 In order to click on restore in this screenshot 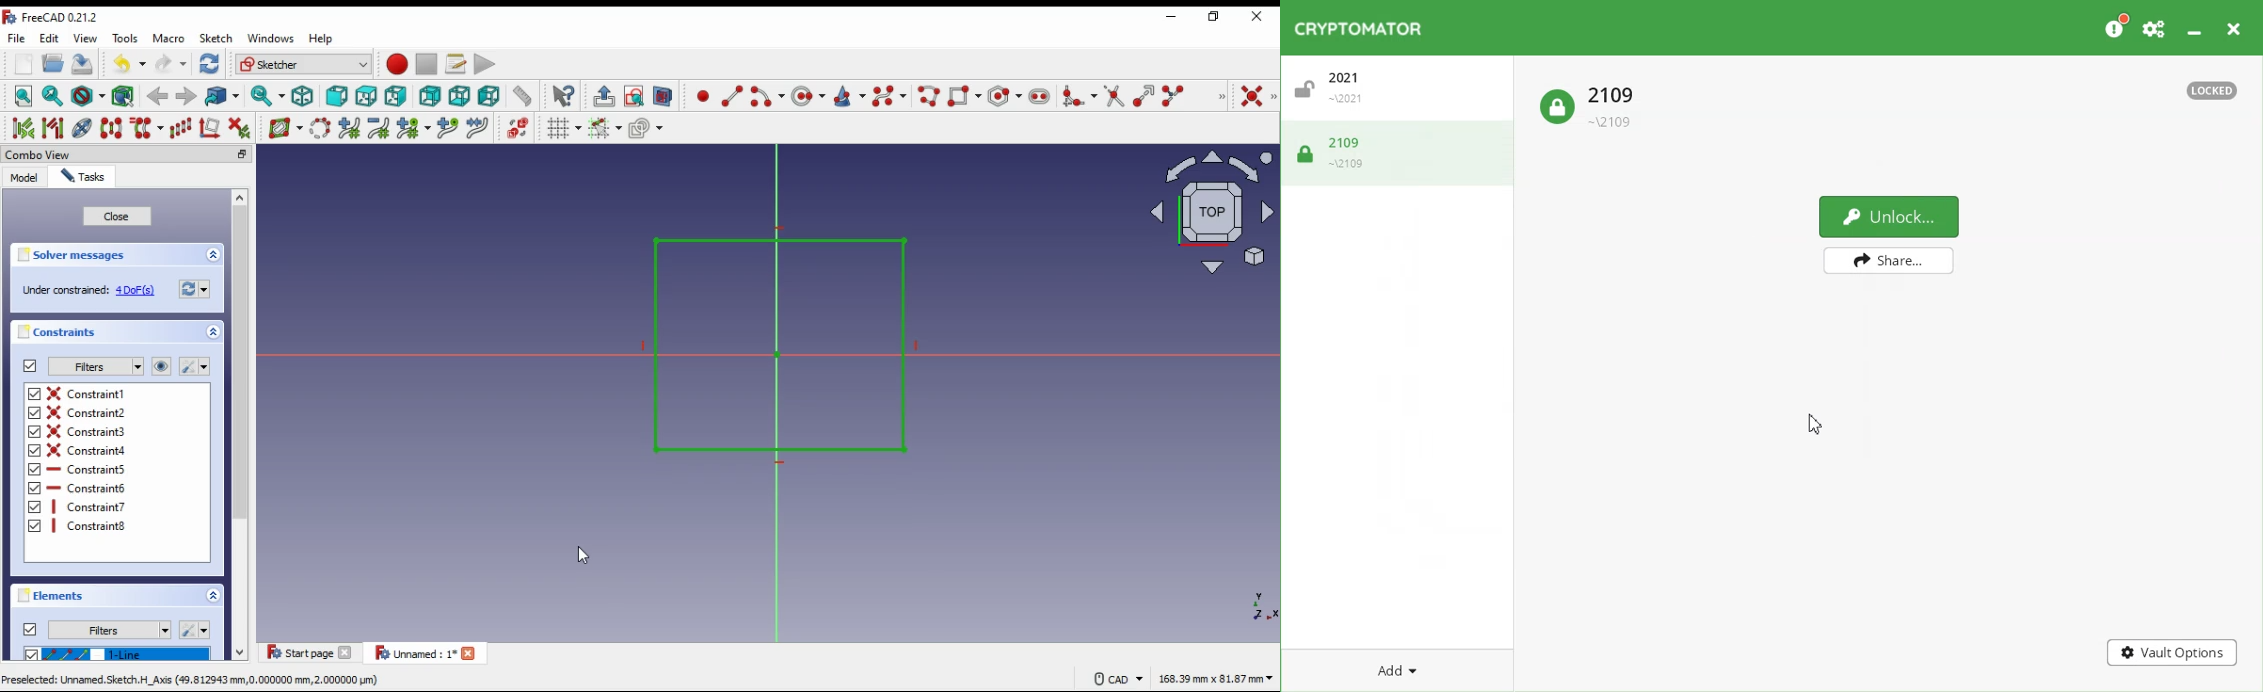, I will do `click(1217, 17)`.